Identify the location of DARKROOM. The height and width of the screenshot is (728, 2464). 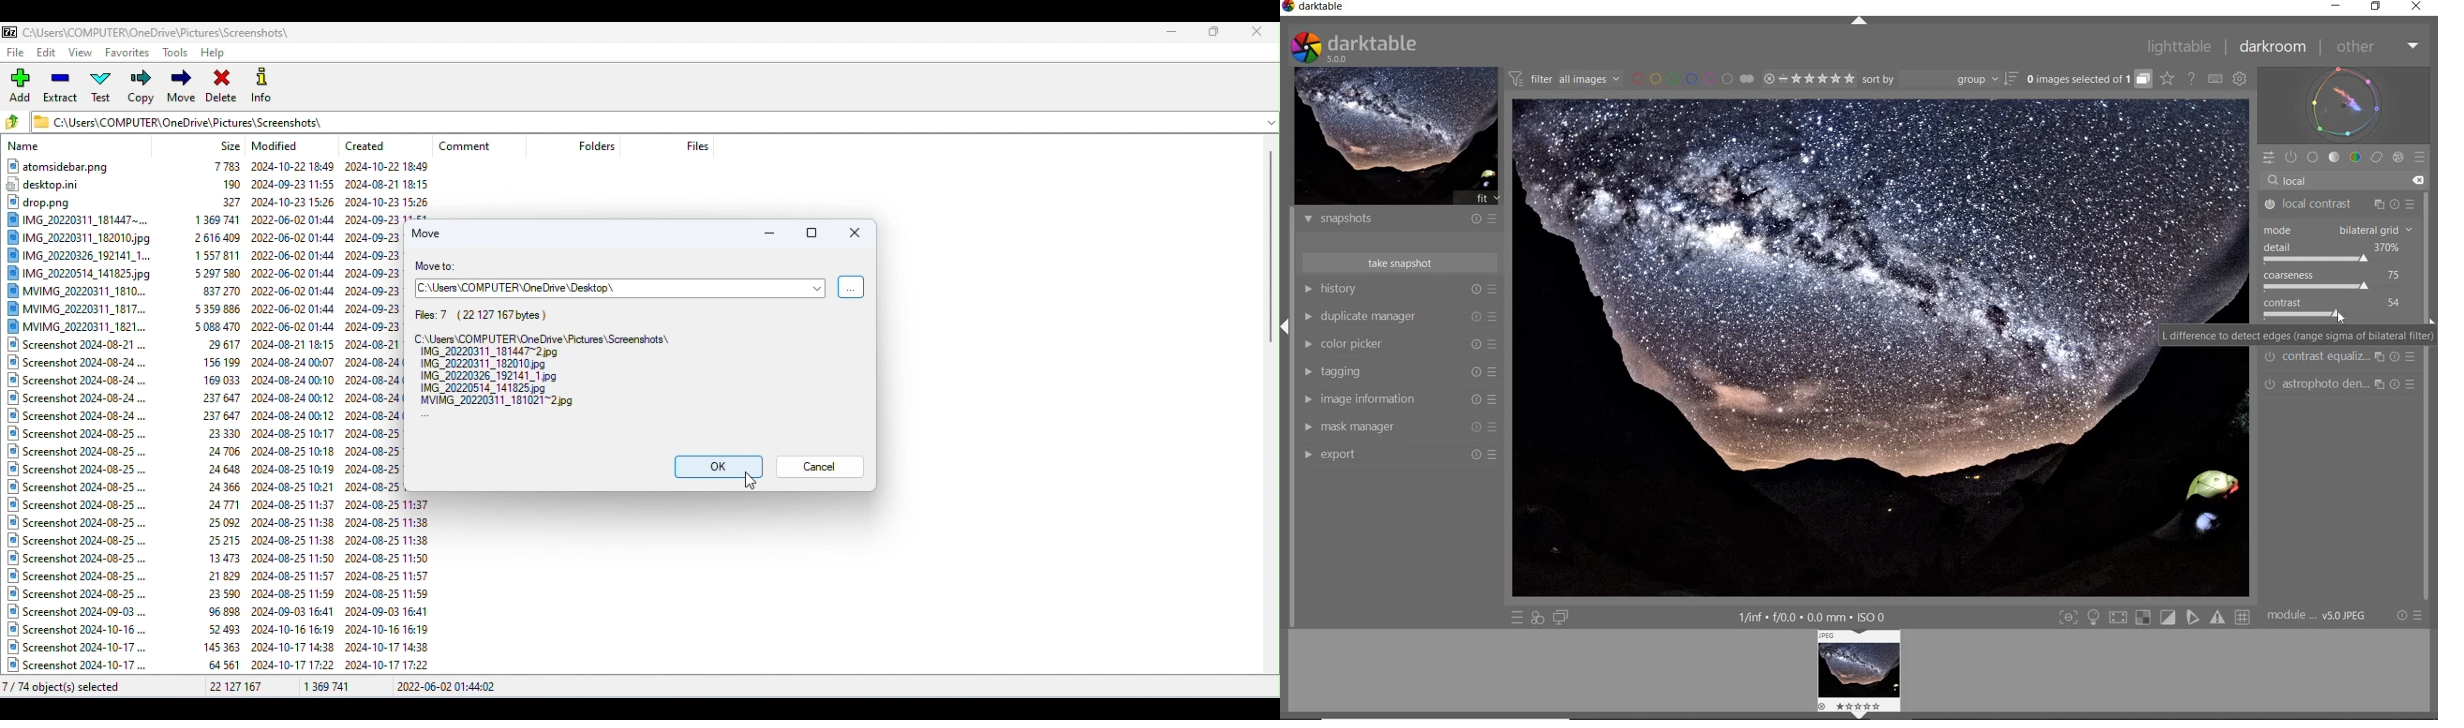
(2279, 48).